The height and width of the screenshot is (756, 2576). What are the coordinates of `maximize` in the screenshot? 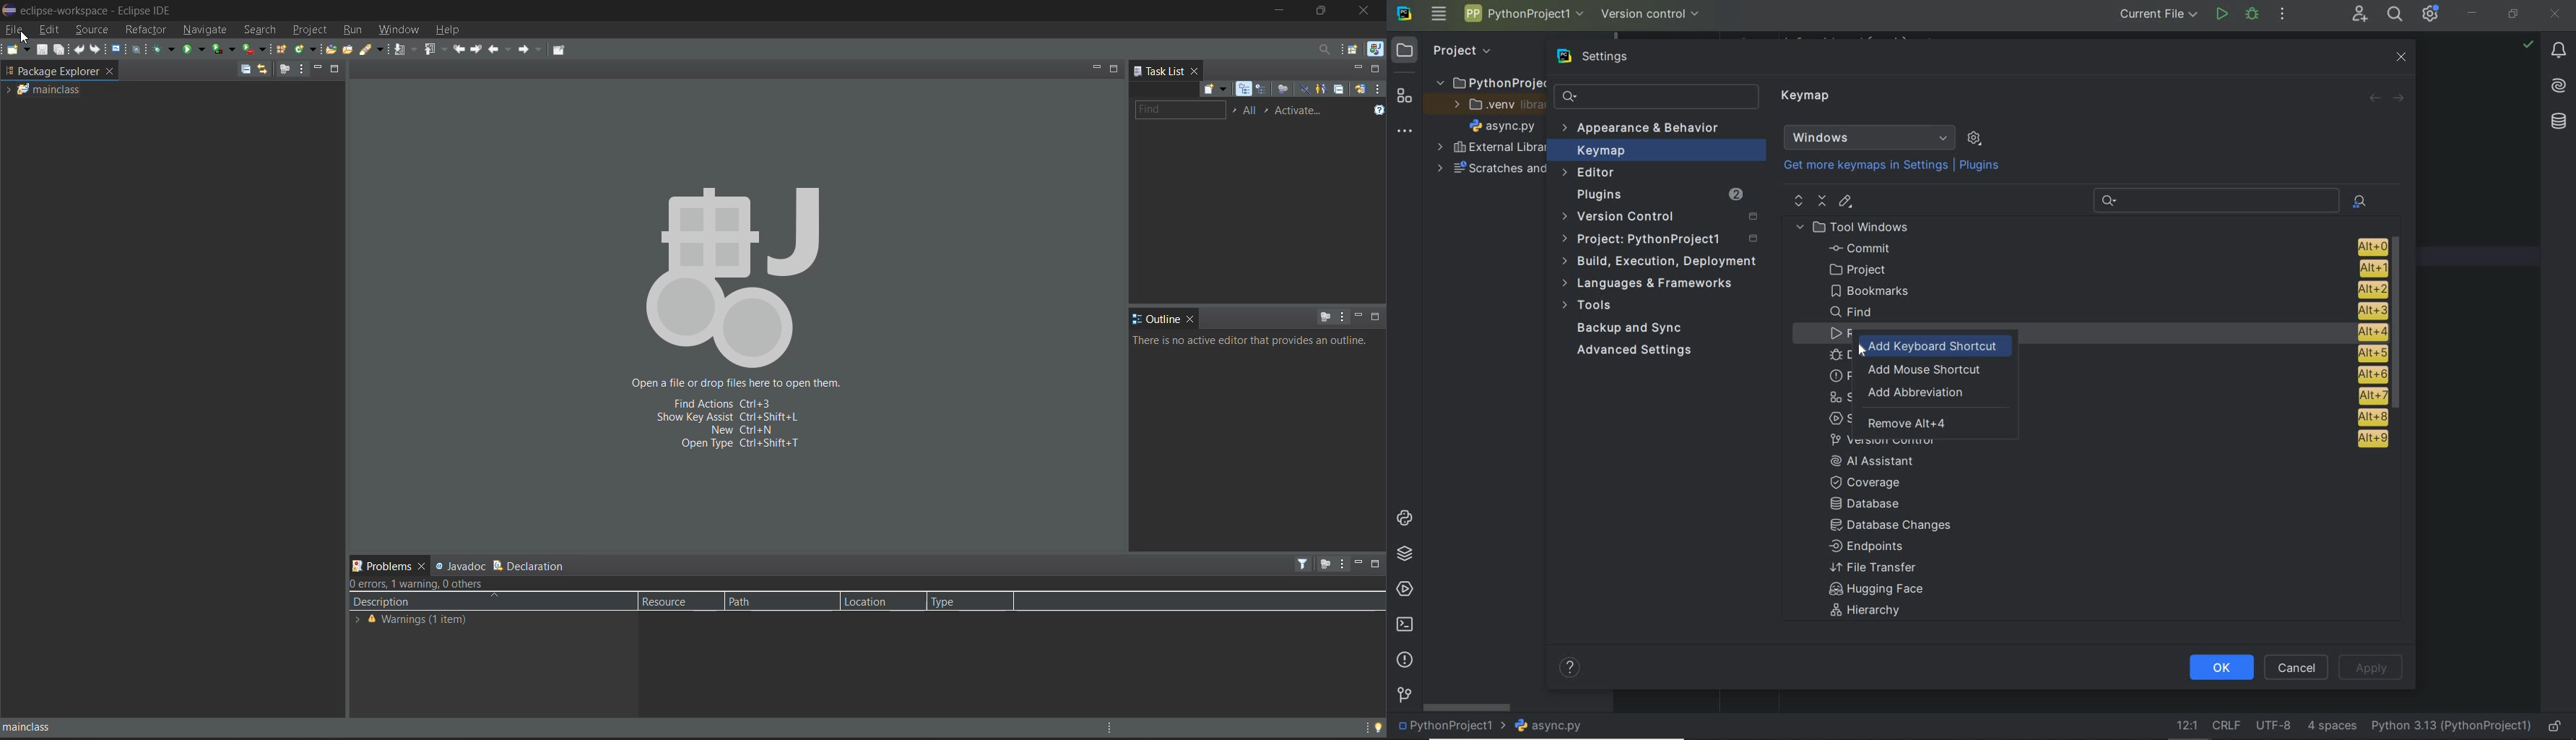 It's located at (1378, 69).